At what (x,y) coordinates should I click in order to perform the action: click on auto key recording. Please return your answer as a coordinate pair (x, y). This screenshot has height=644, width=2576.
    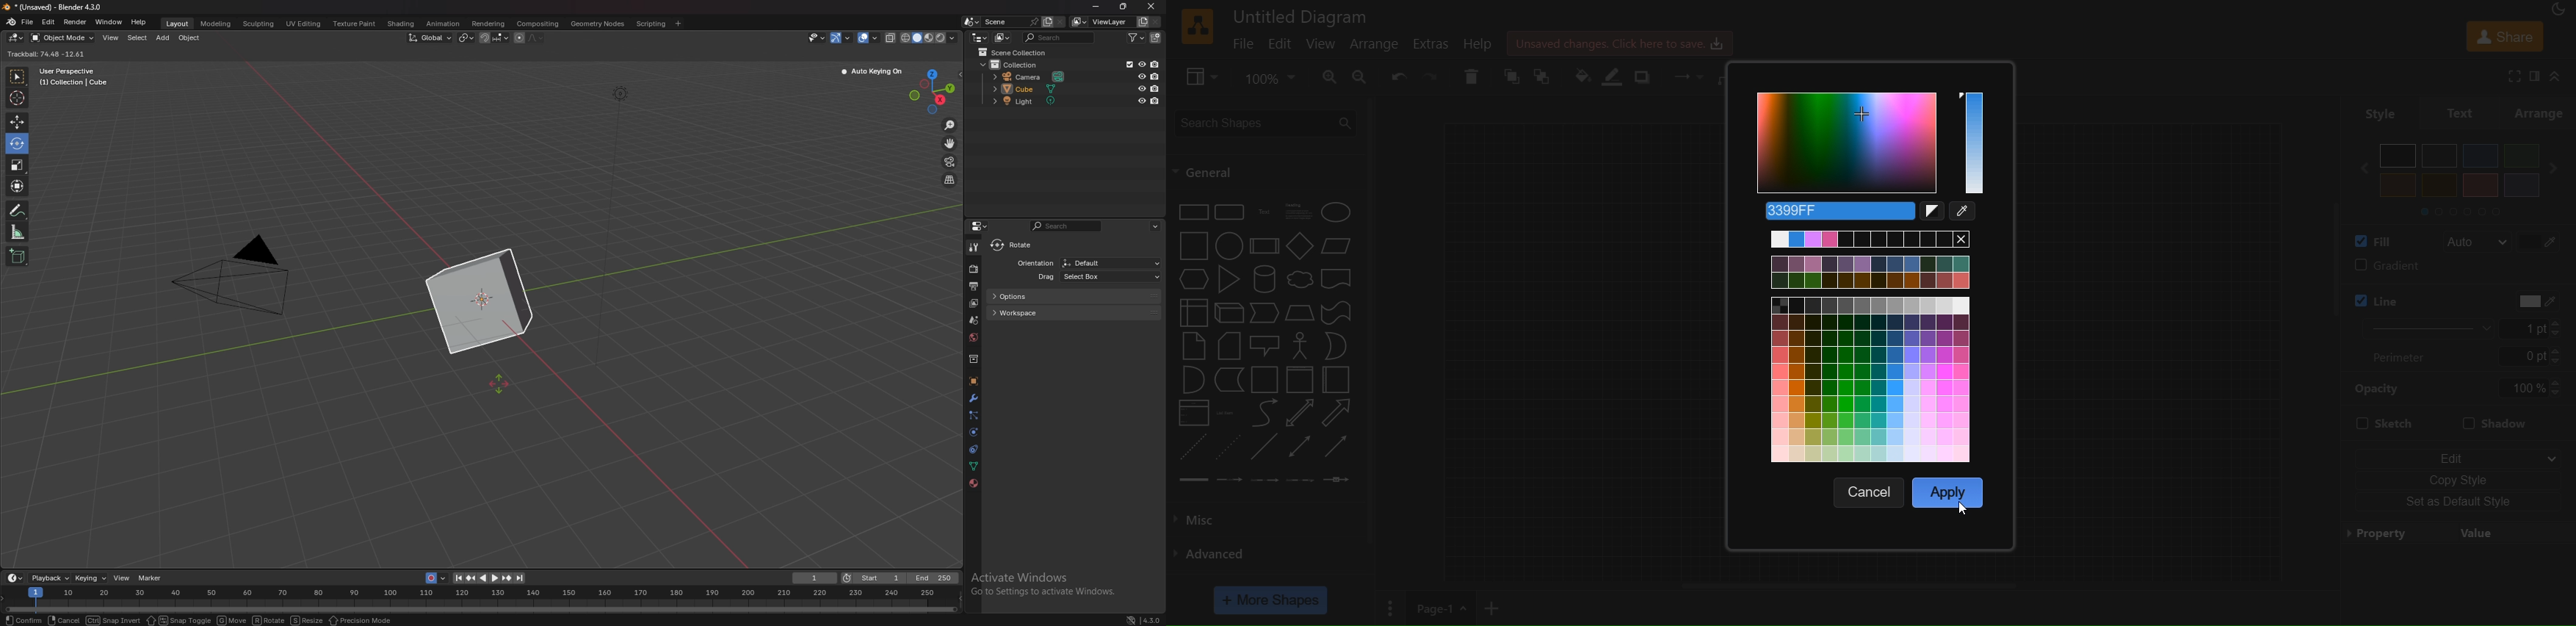
    Looking at the image, I should click on (434, 578).